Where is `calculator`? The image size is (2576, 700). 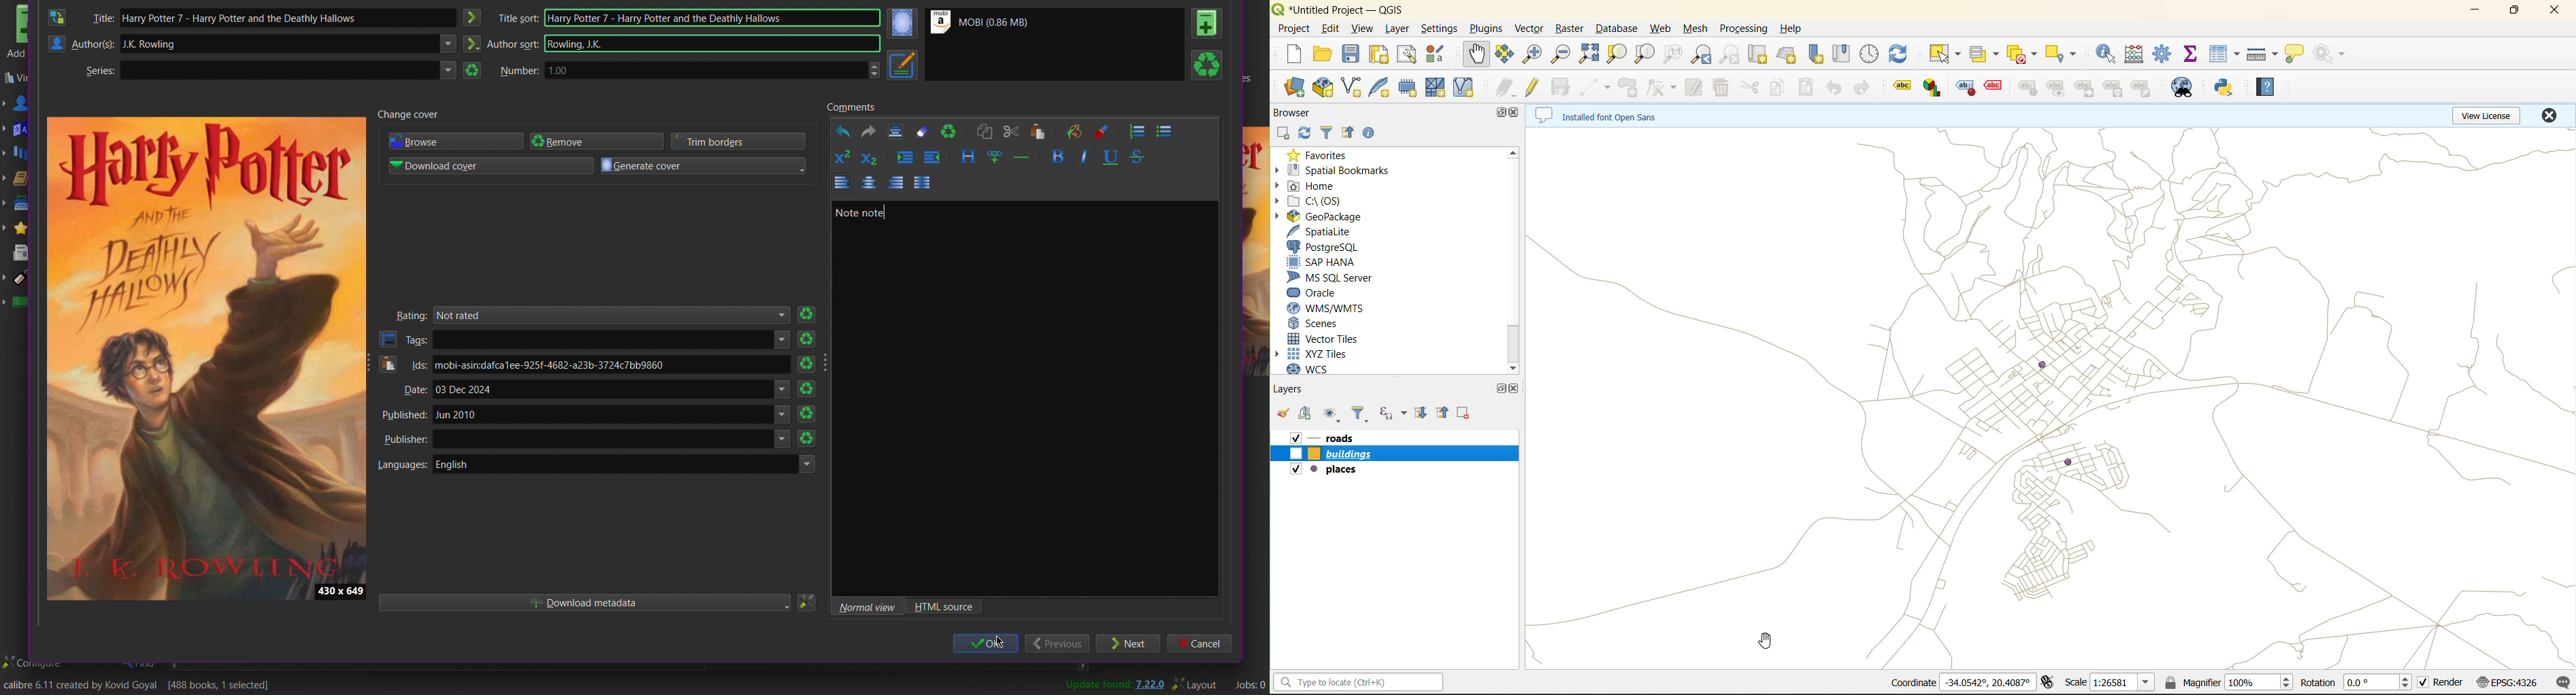 calculator is located at coordinates (2139, 54).